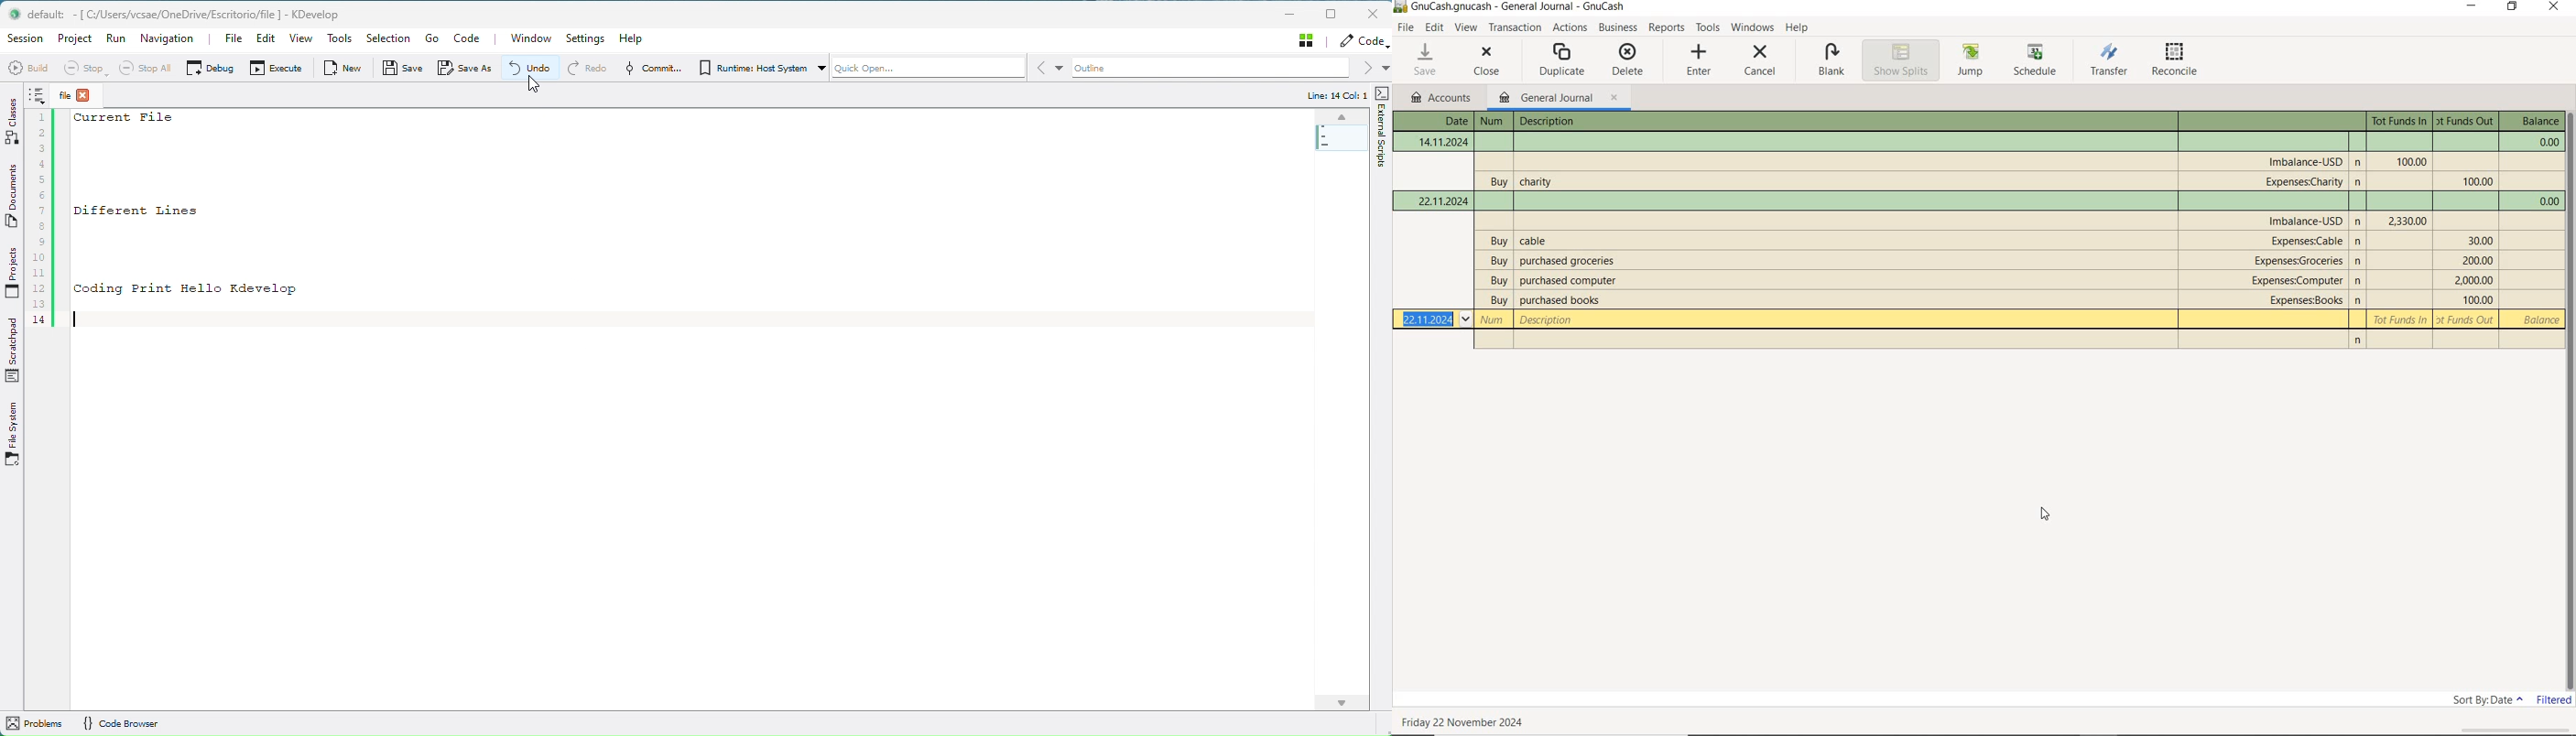 The image size is (2576, 756). I want to click on SORT BY: STANDARD ORDER, so click(2484, 701).